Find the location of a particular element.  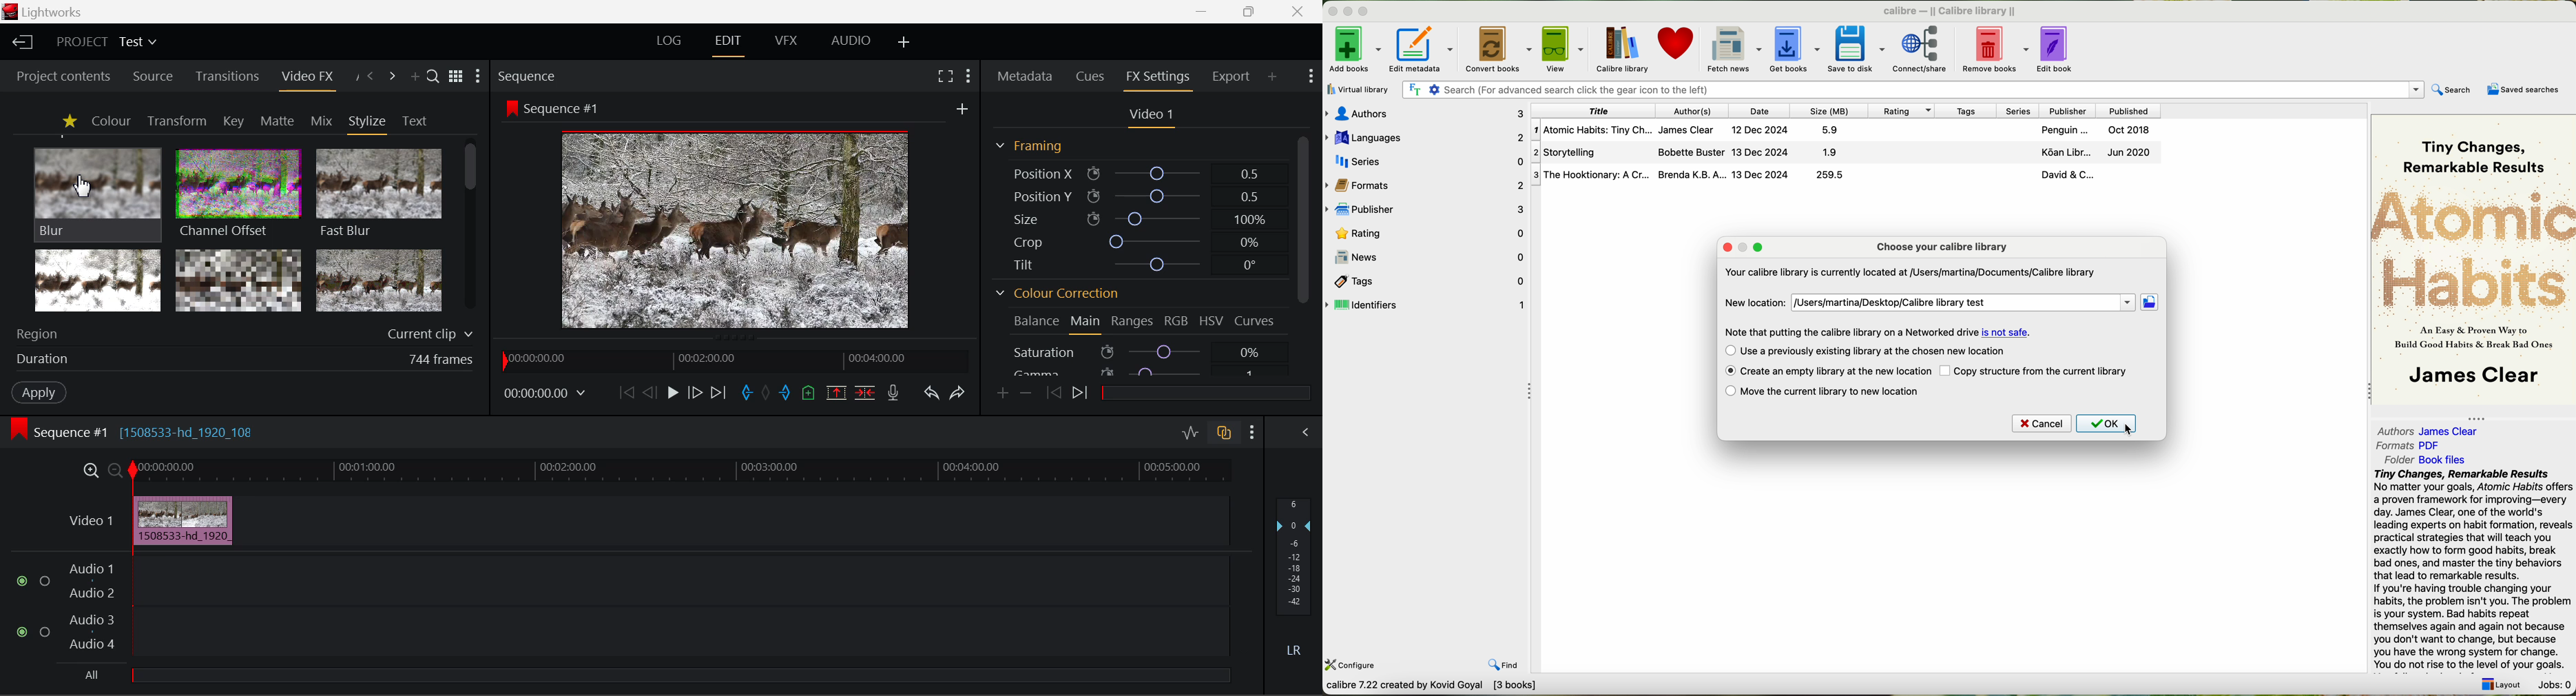

Frame Time is located at coordinates (546, 392).